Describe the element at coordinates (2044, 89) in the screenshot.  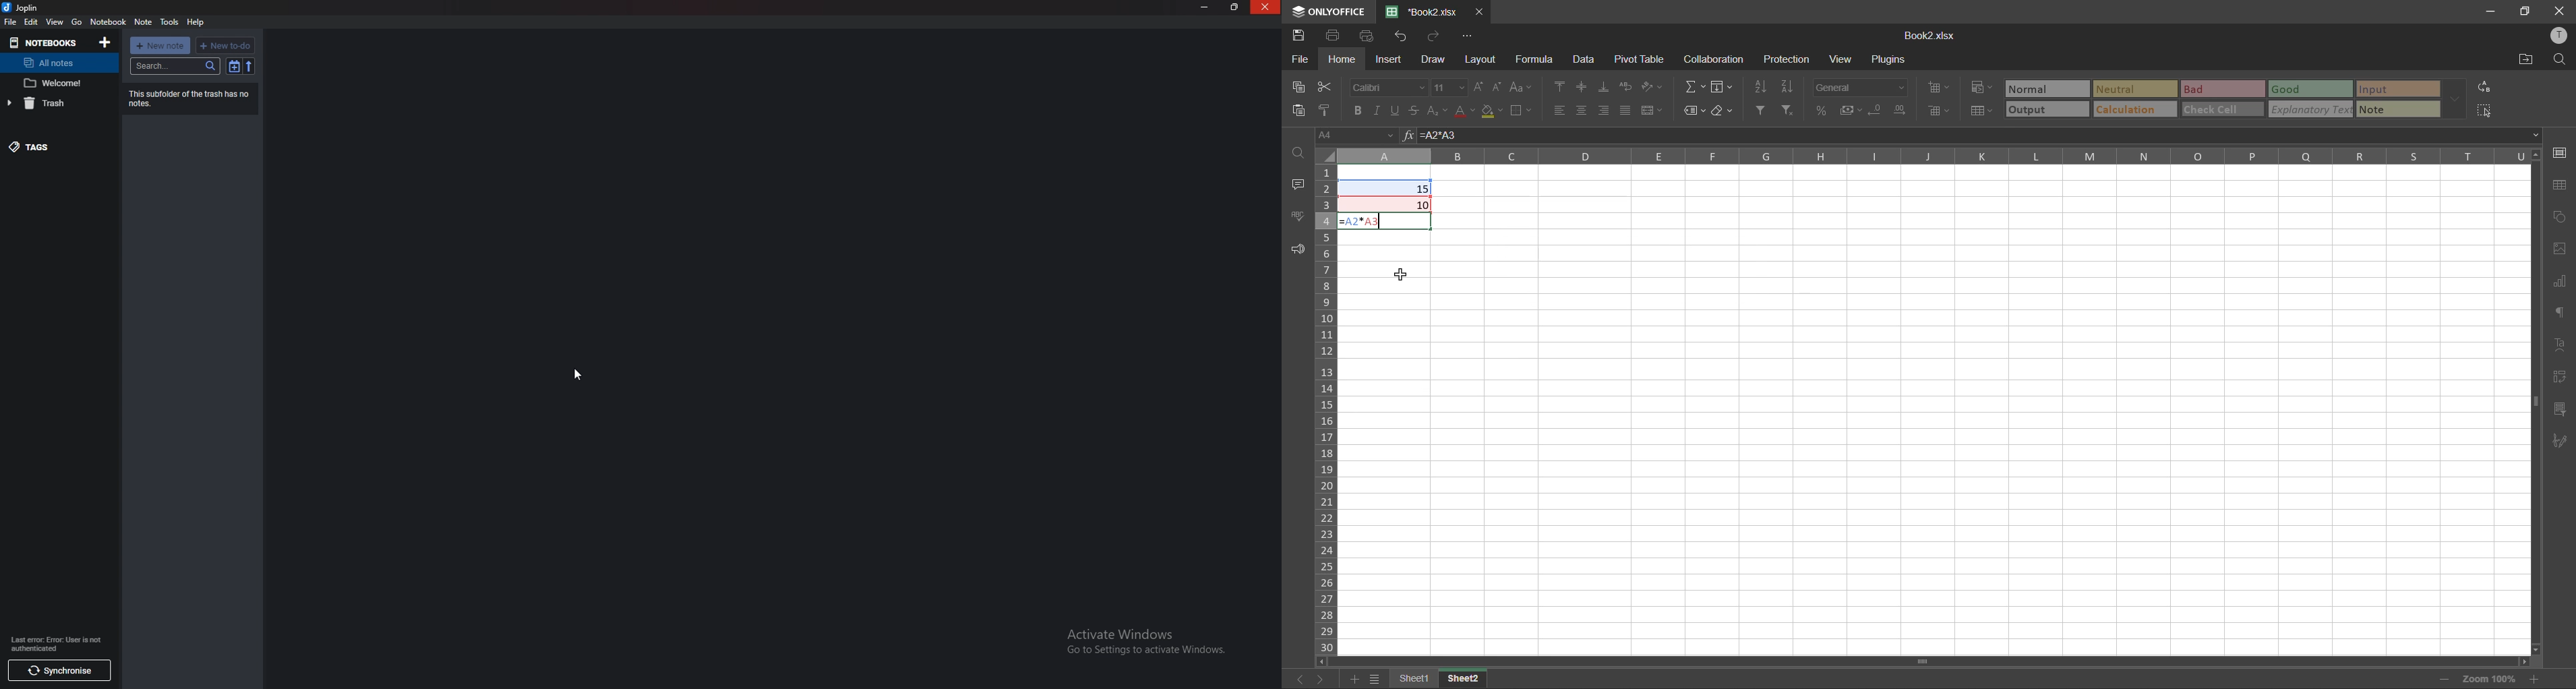
I see `normal` at that location.